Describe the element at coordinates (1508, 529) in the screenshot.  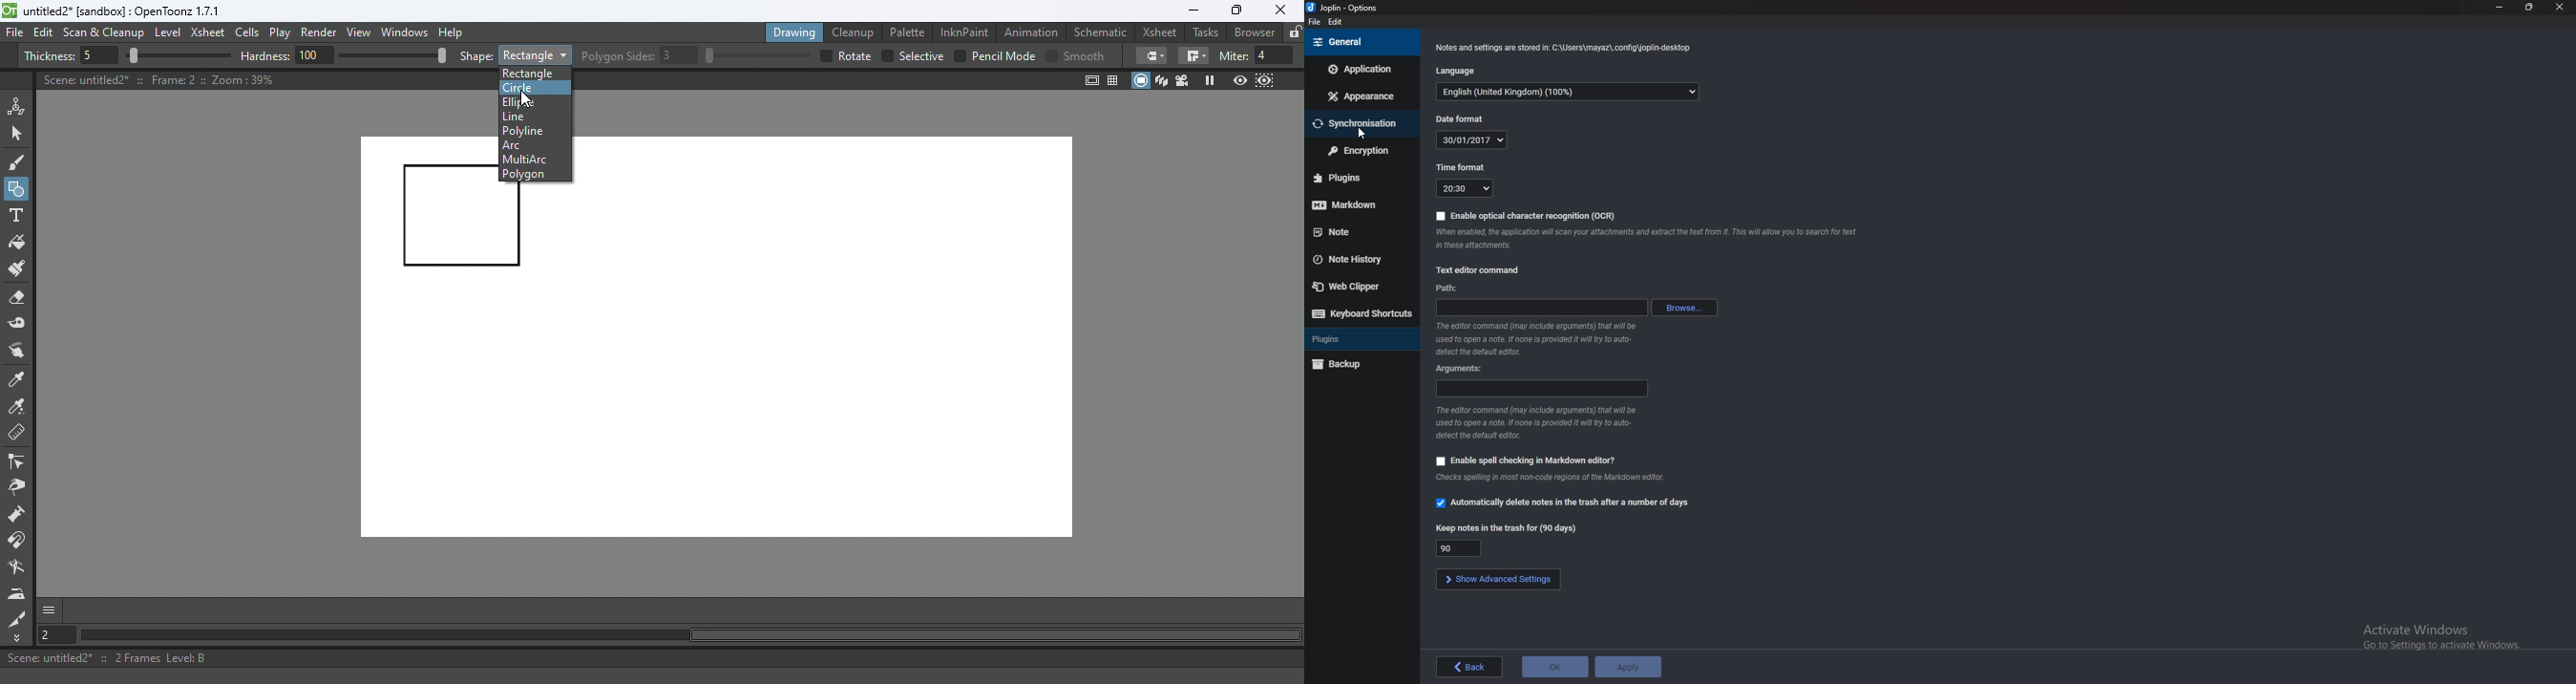
I see `keep notes in trash for` at that location.